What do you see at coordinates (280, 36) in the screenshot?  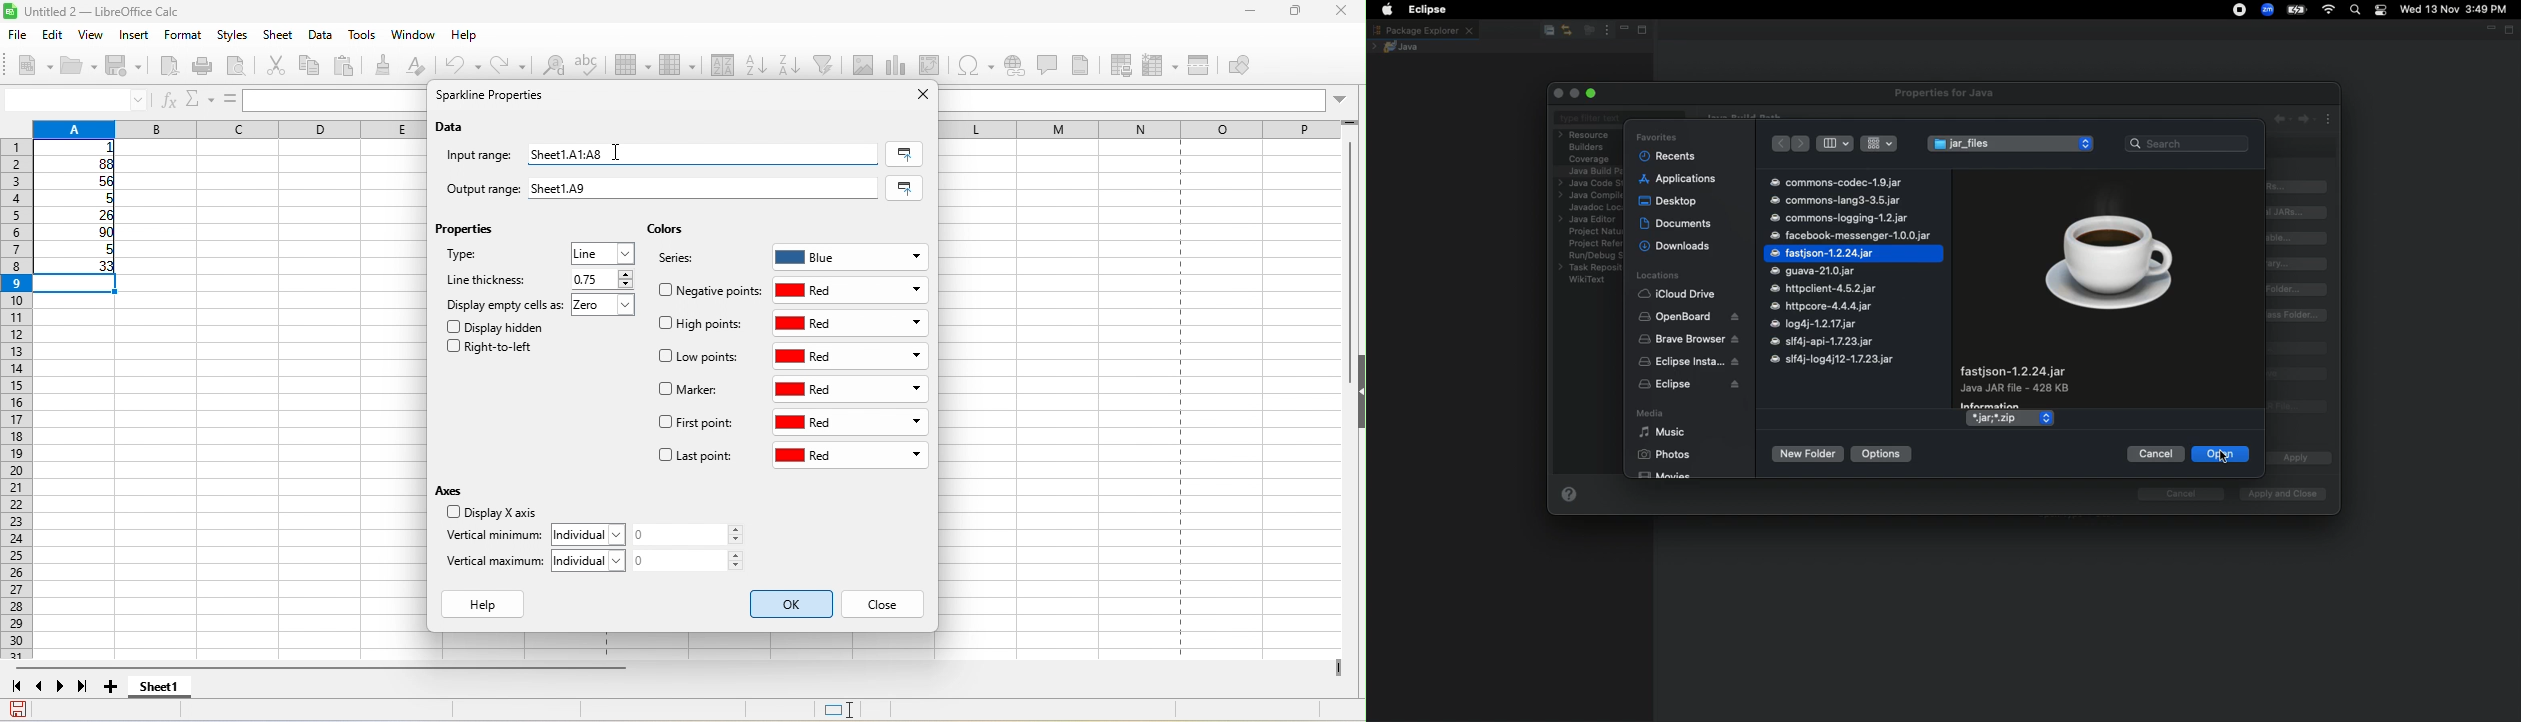 I see `sheet` at bounding box center [280, 36].